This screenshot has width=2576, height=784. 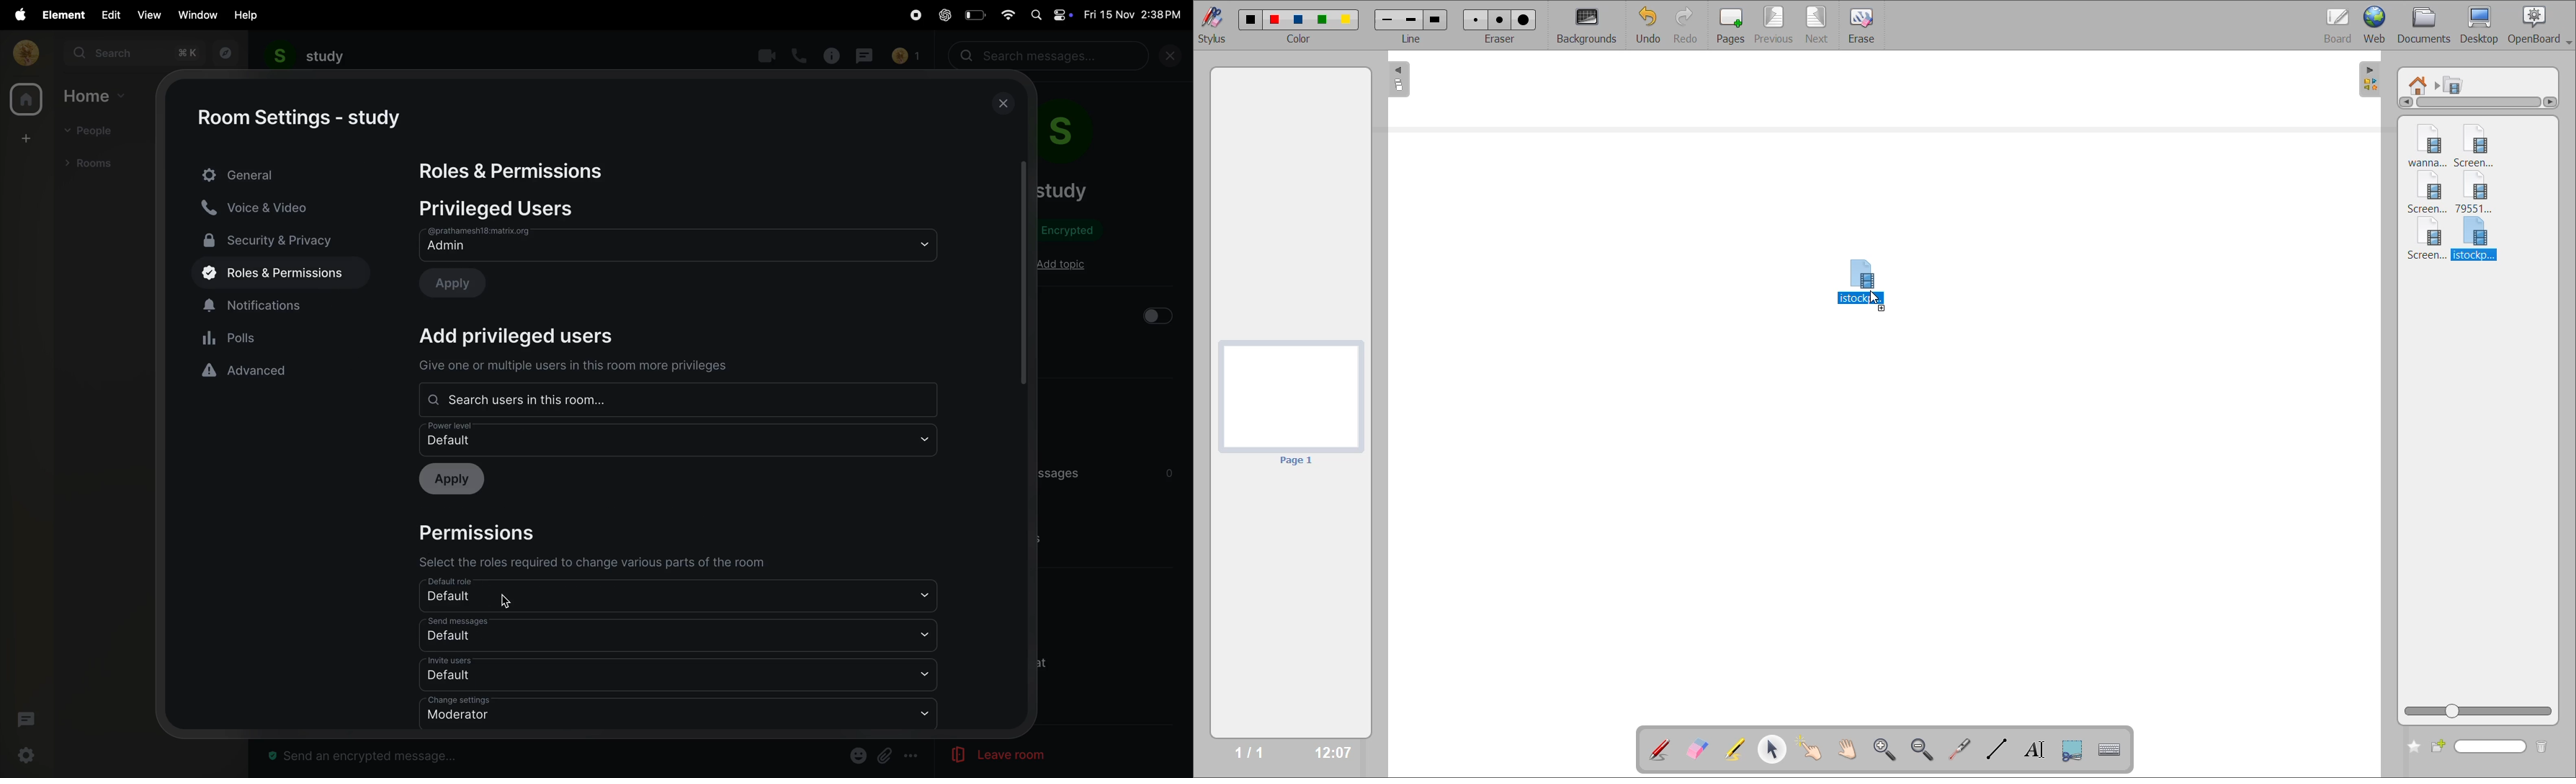 I want to click on color 2, so click(x=1275, y=19).